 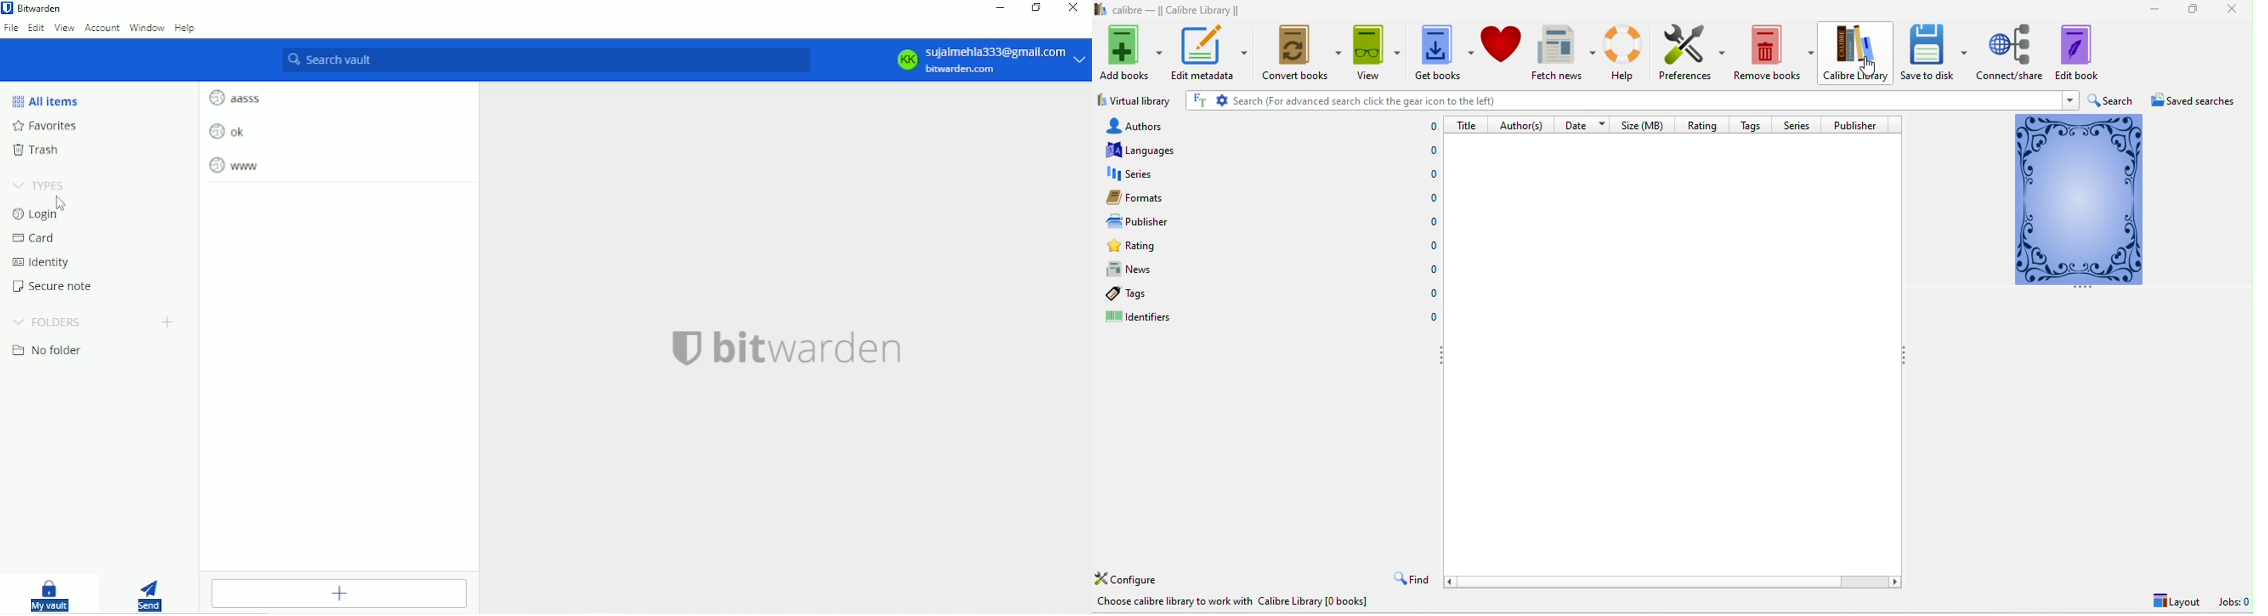 I want to click on Login, so click(x=50, y=213).